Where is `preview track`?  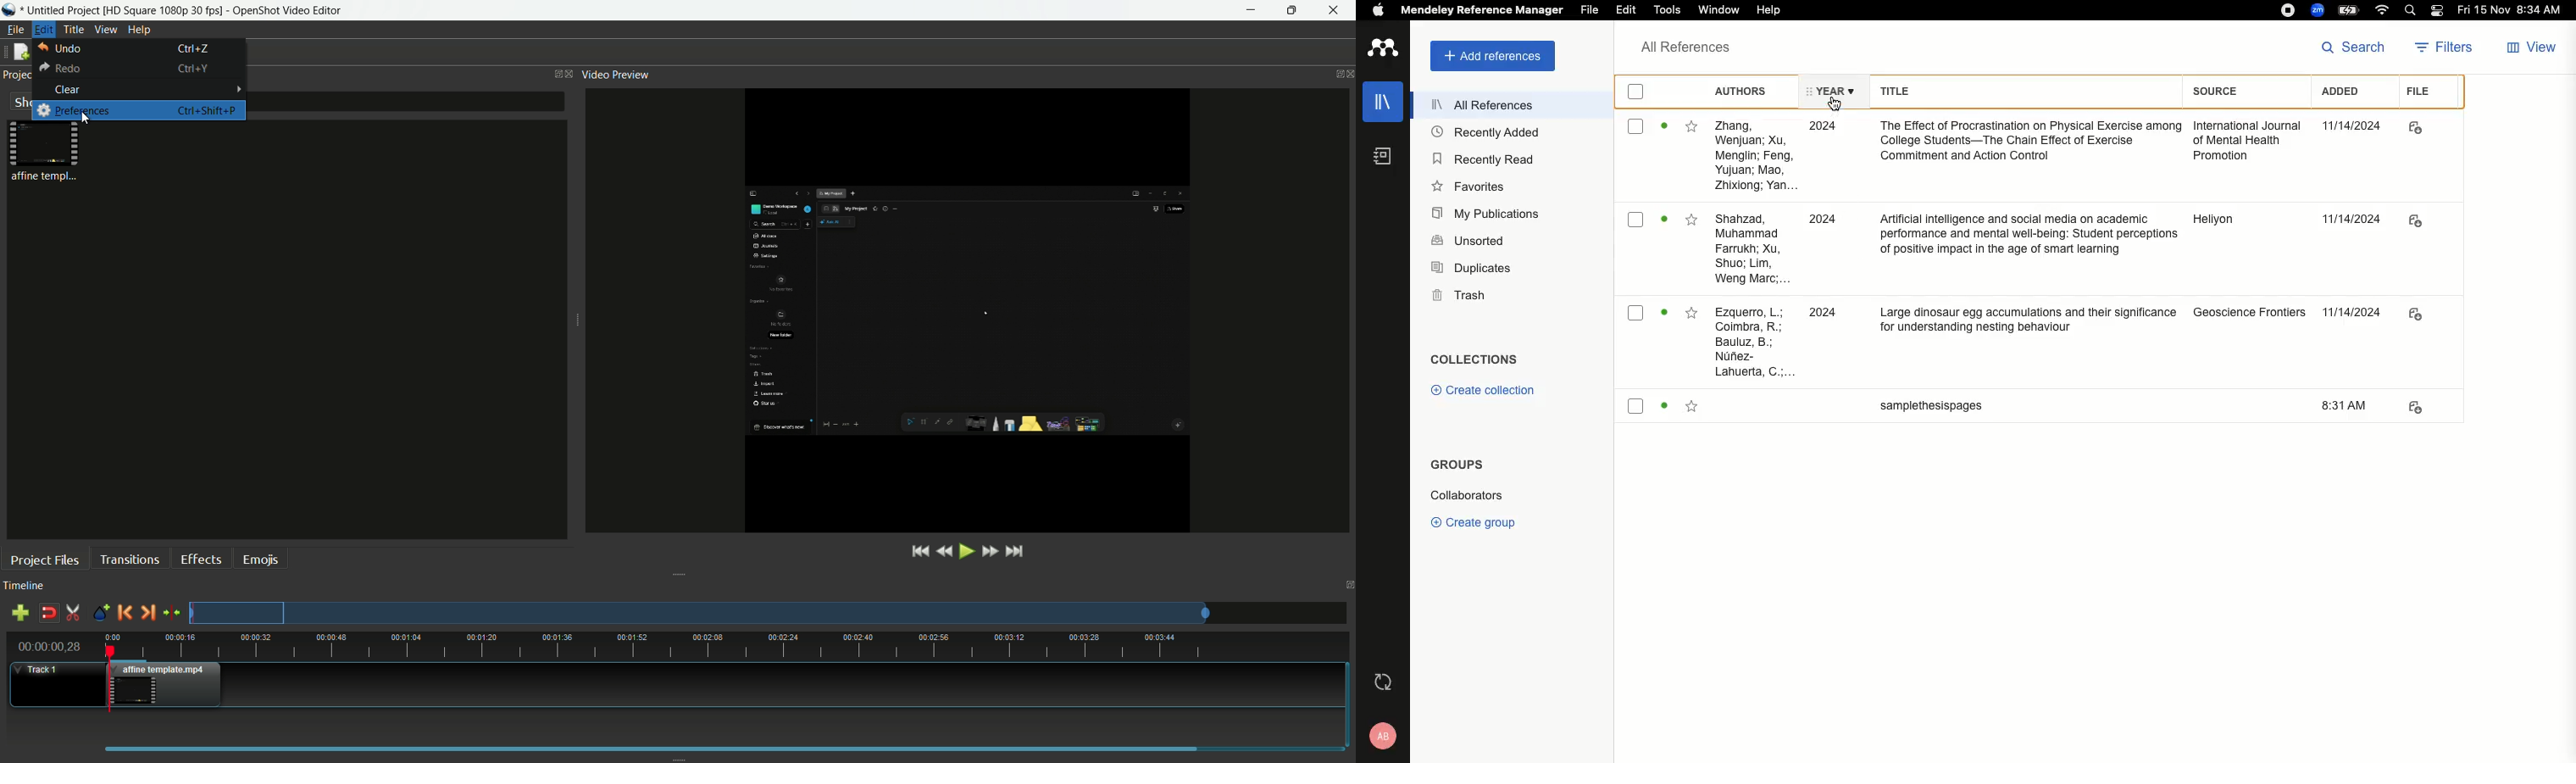 preview track is located at coordinates (698, 613).